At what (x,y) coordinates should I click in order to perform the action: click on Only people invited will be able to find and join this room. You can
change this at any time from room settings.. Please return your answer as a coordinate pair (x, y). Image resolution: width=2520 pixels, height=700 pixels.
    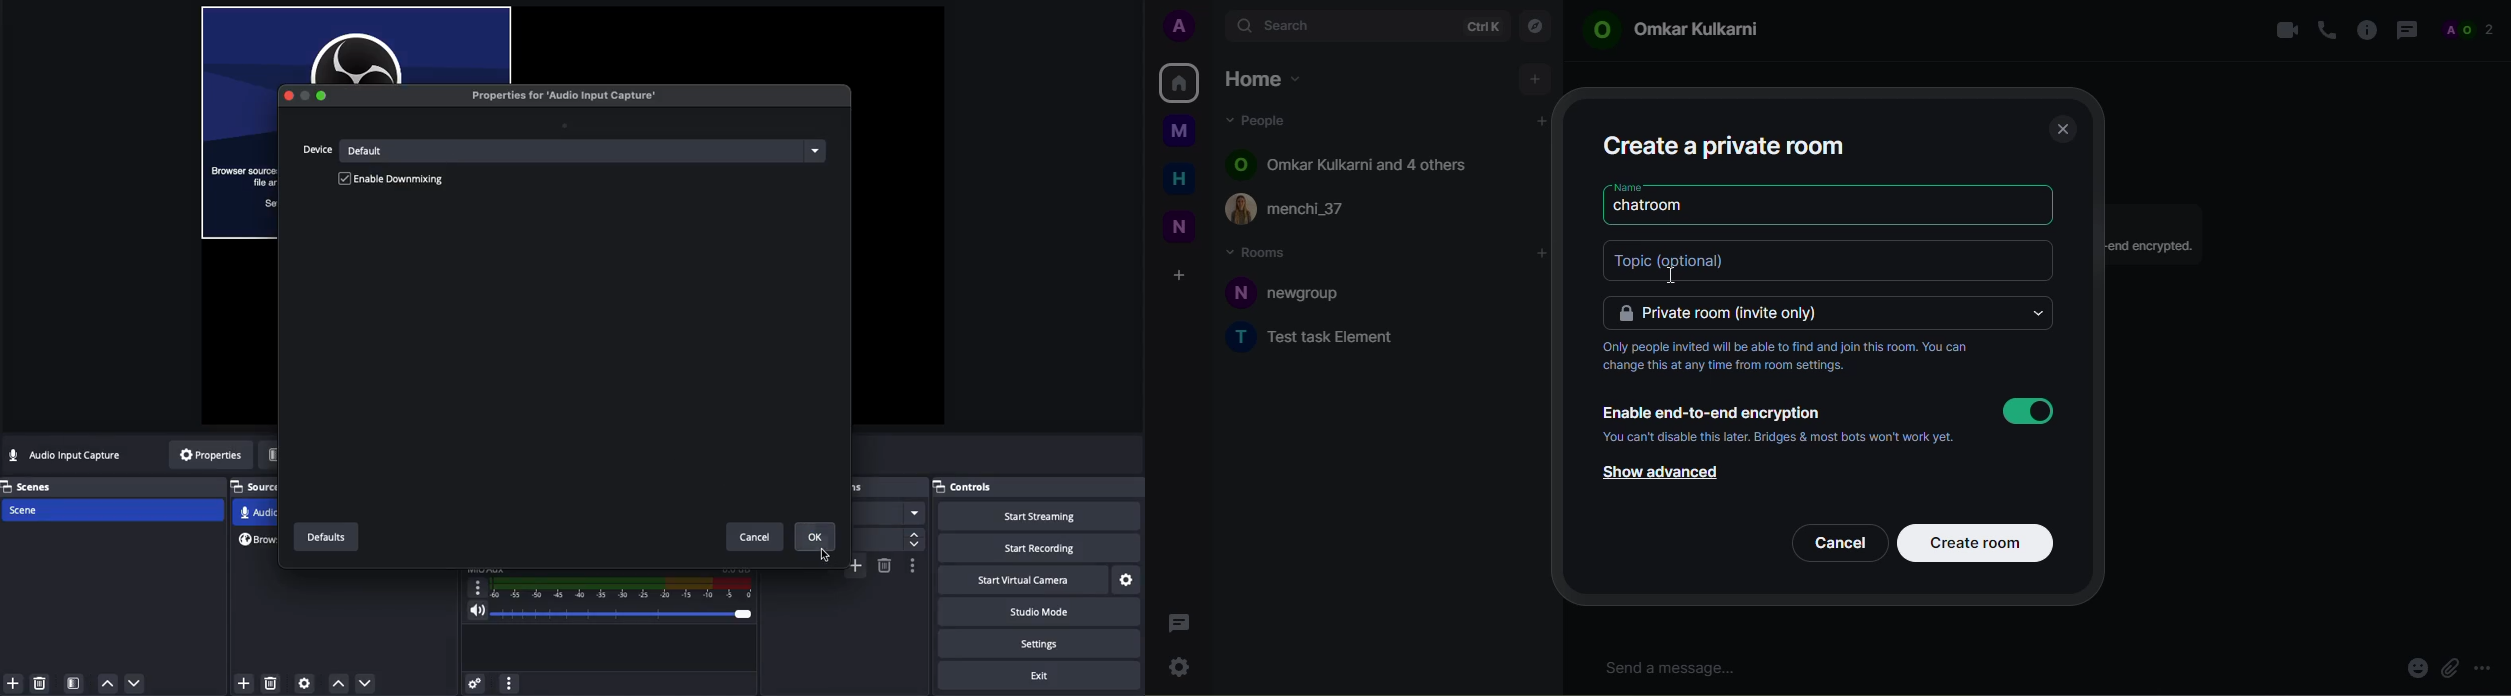
    Looking at the image, I should click on (1790, 357).